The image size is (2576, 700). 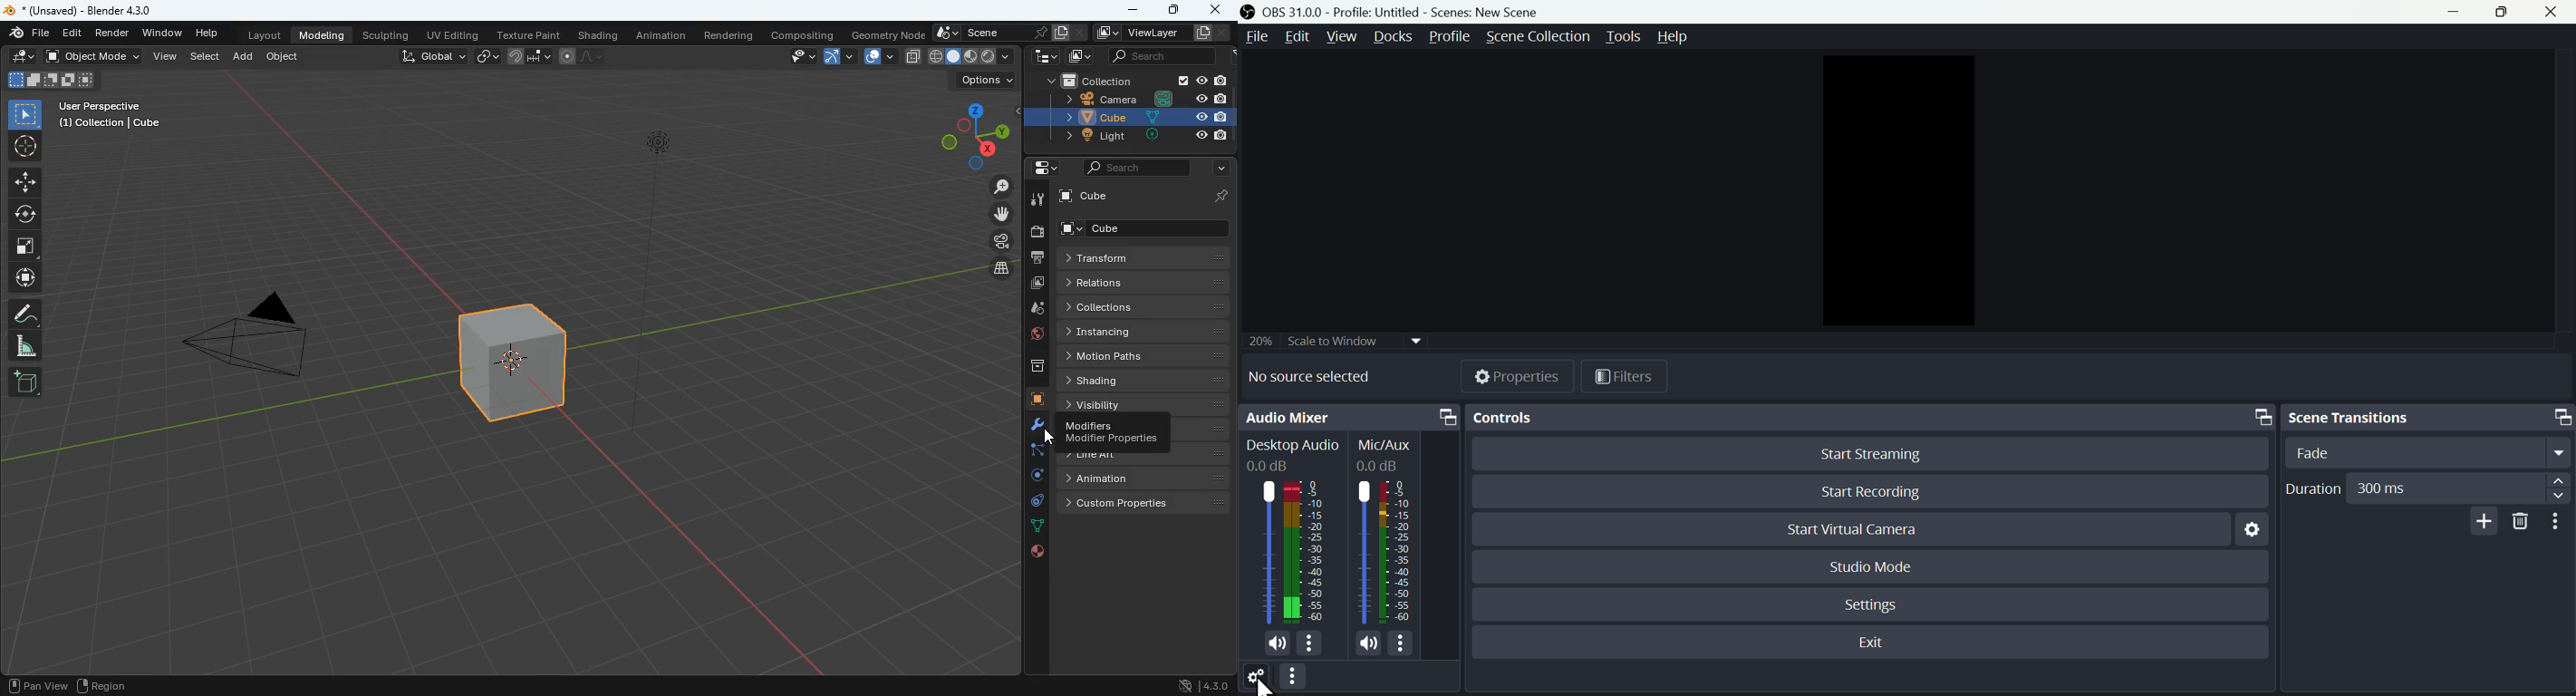 I want to click on overlap, so click(x=877, y=57).